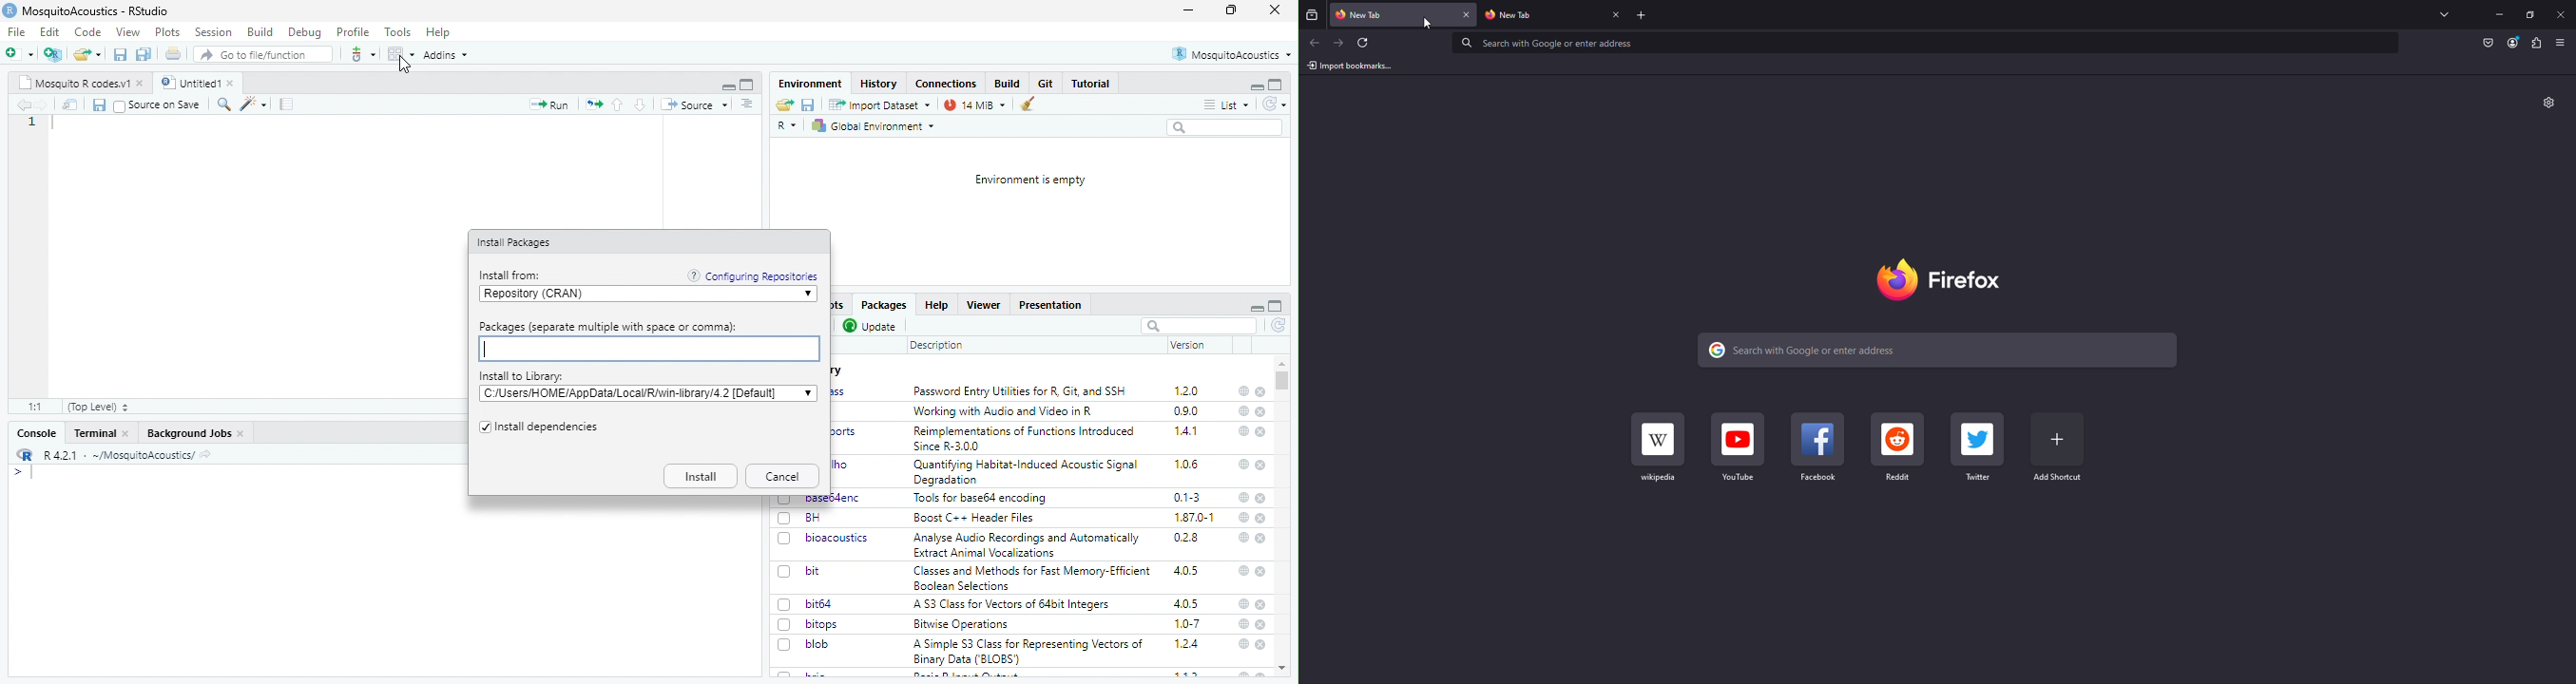  I want to click on 1:1, so click(37, 407).